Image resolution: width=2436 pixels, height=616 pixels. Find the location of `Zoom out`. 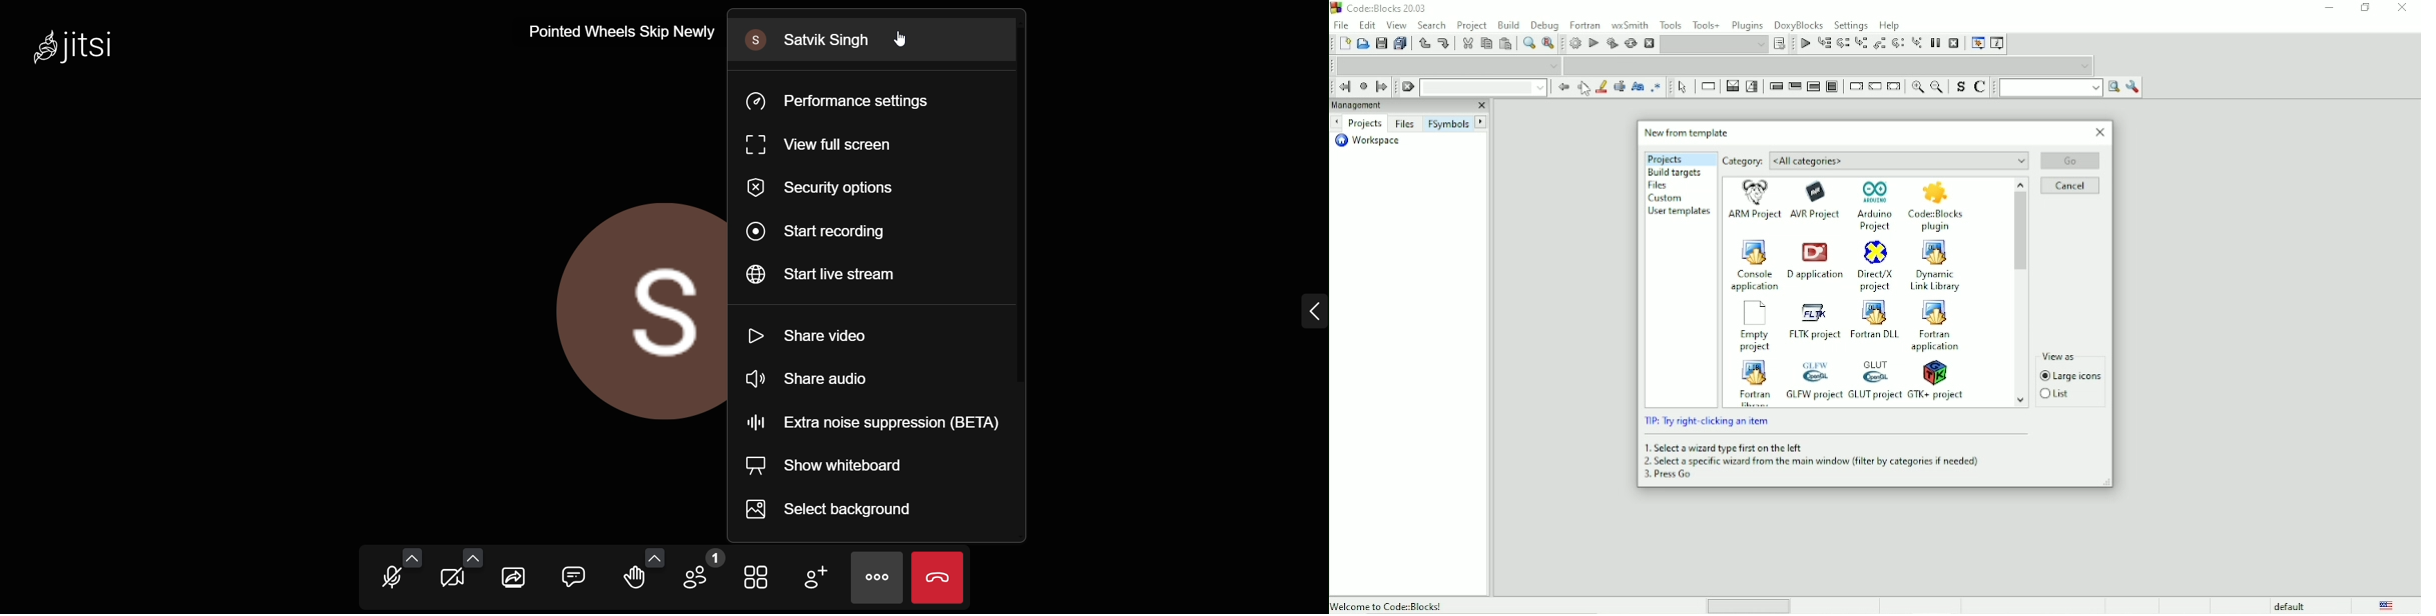

Zoom out is located at coordinates (1936, 86).